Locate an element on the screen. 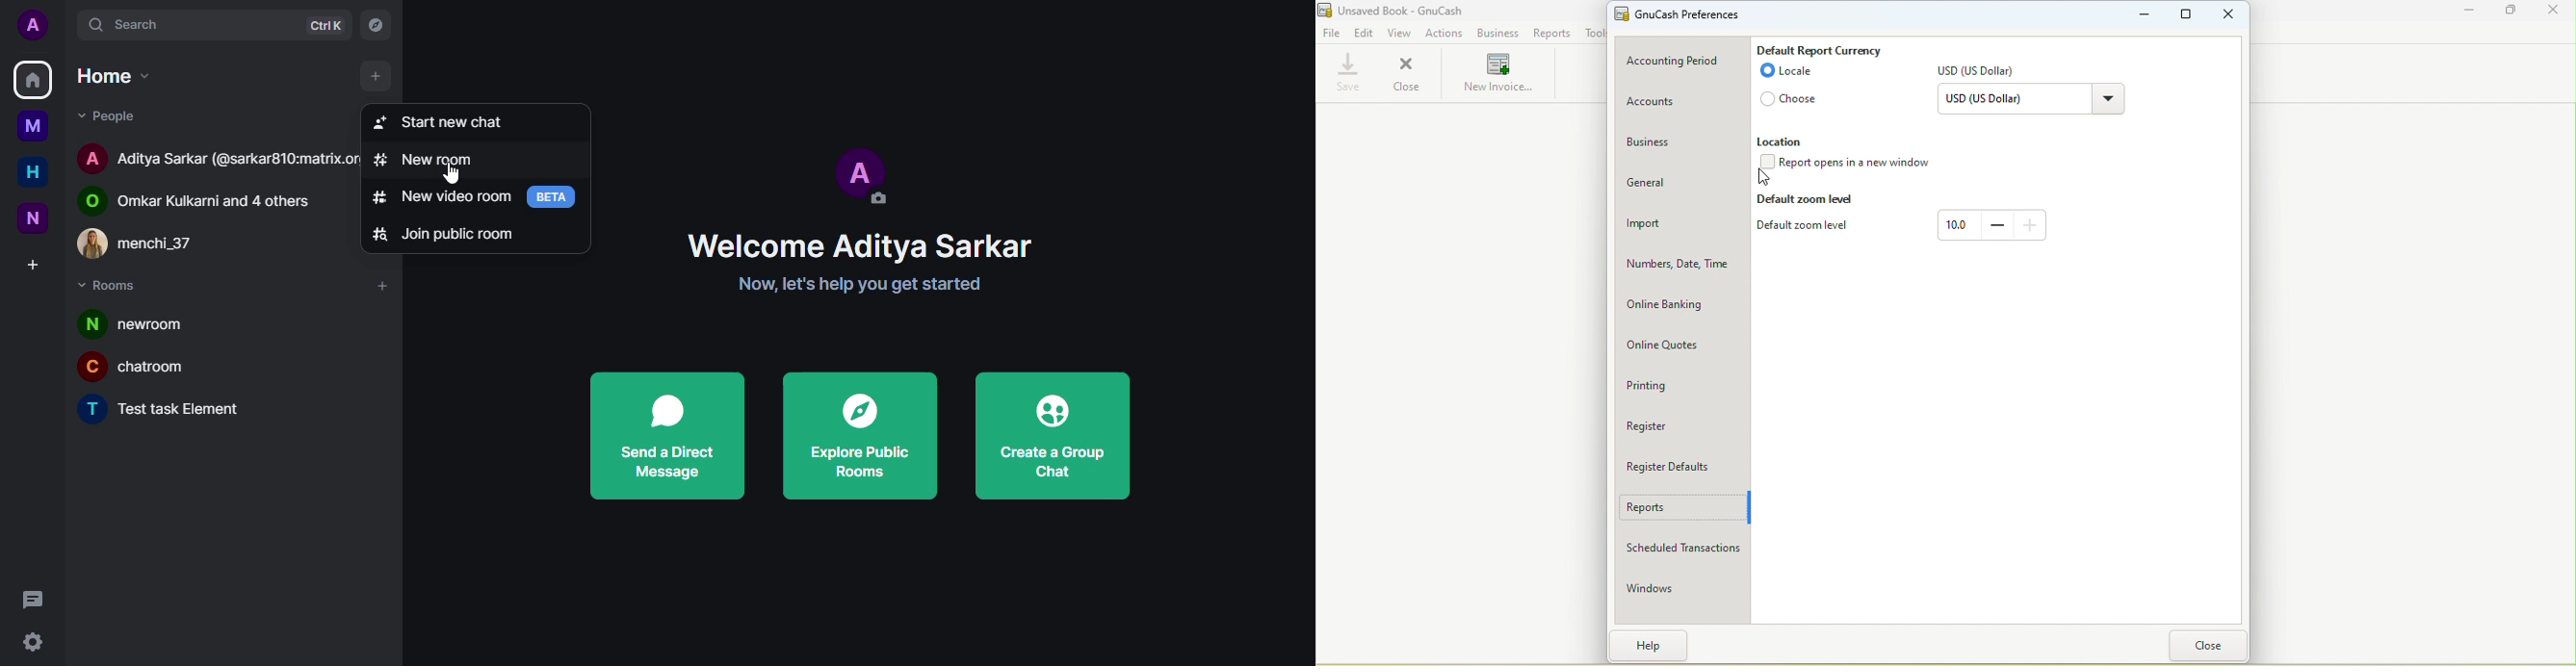 The height and width of the screenshot is (672, 2576). public room is located at coordinates (207, 197).